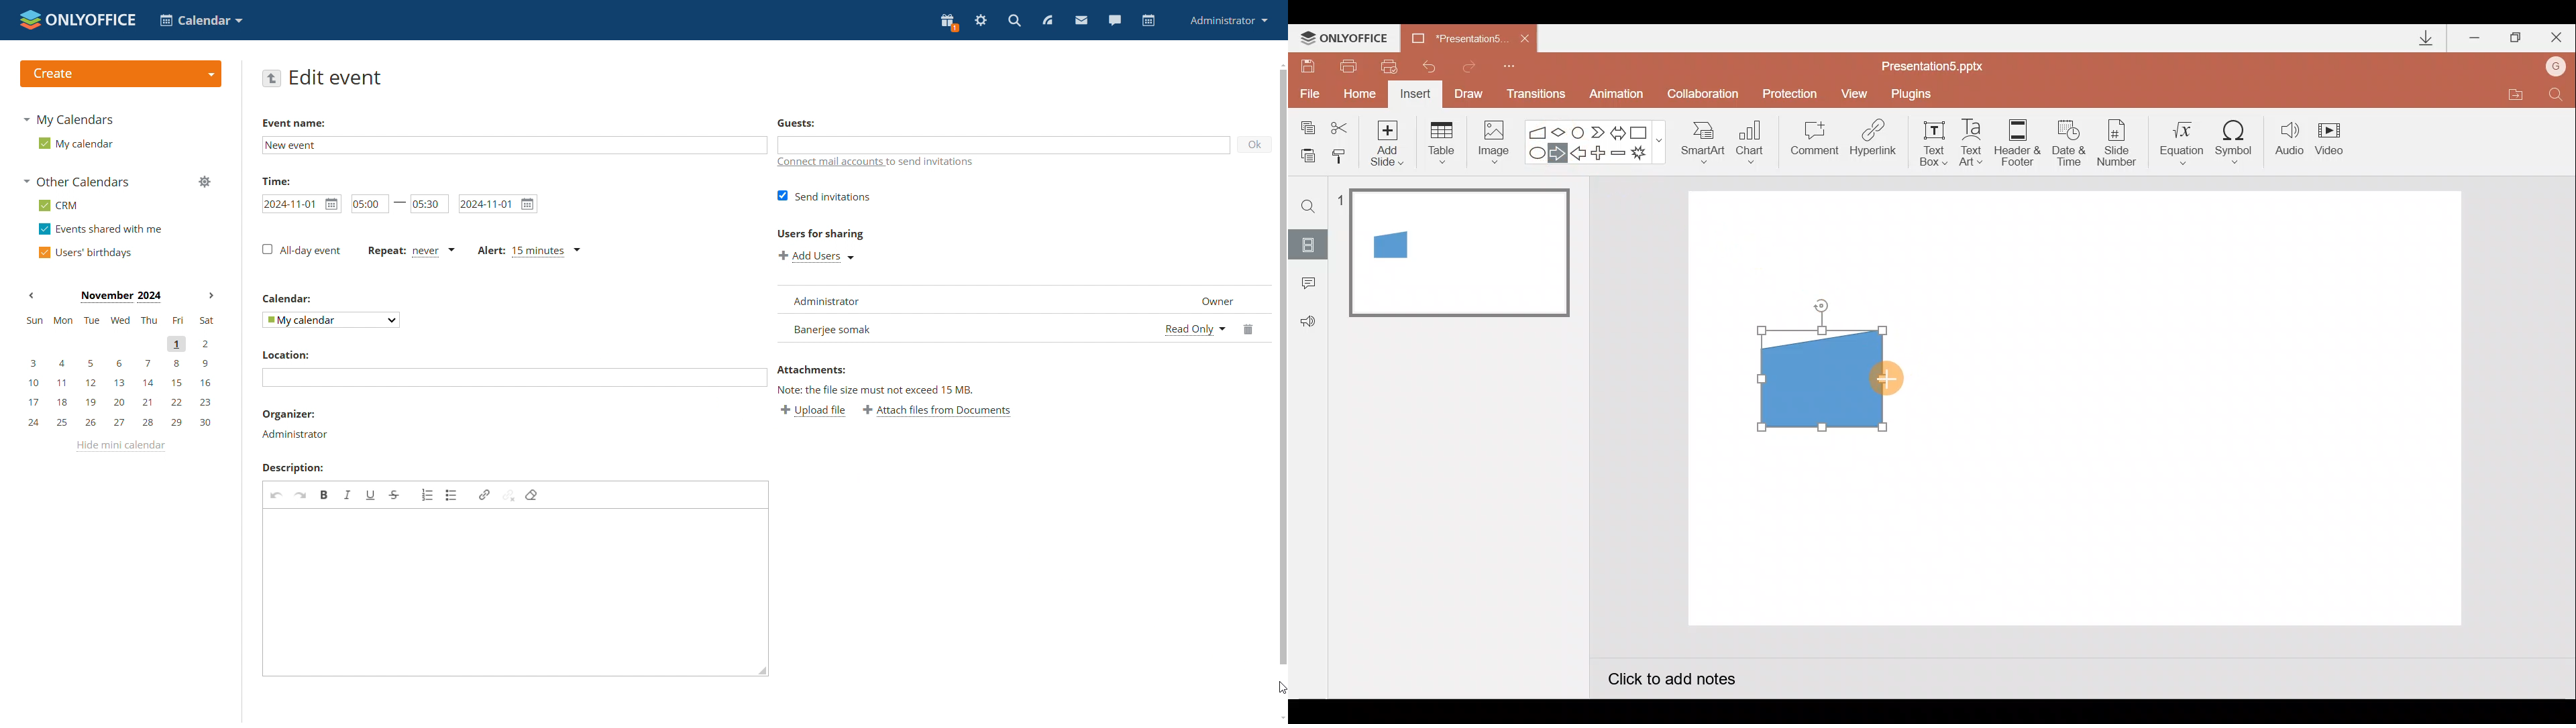 The image size is (2576, 728). What do you see at coordinates (88, 253) in the screenshot?
I see `users' birthdays` at bounding box center [88, 253].